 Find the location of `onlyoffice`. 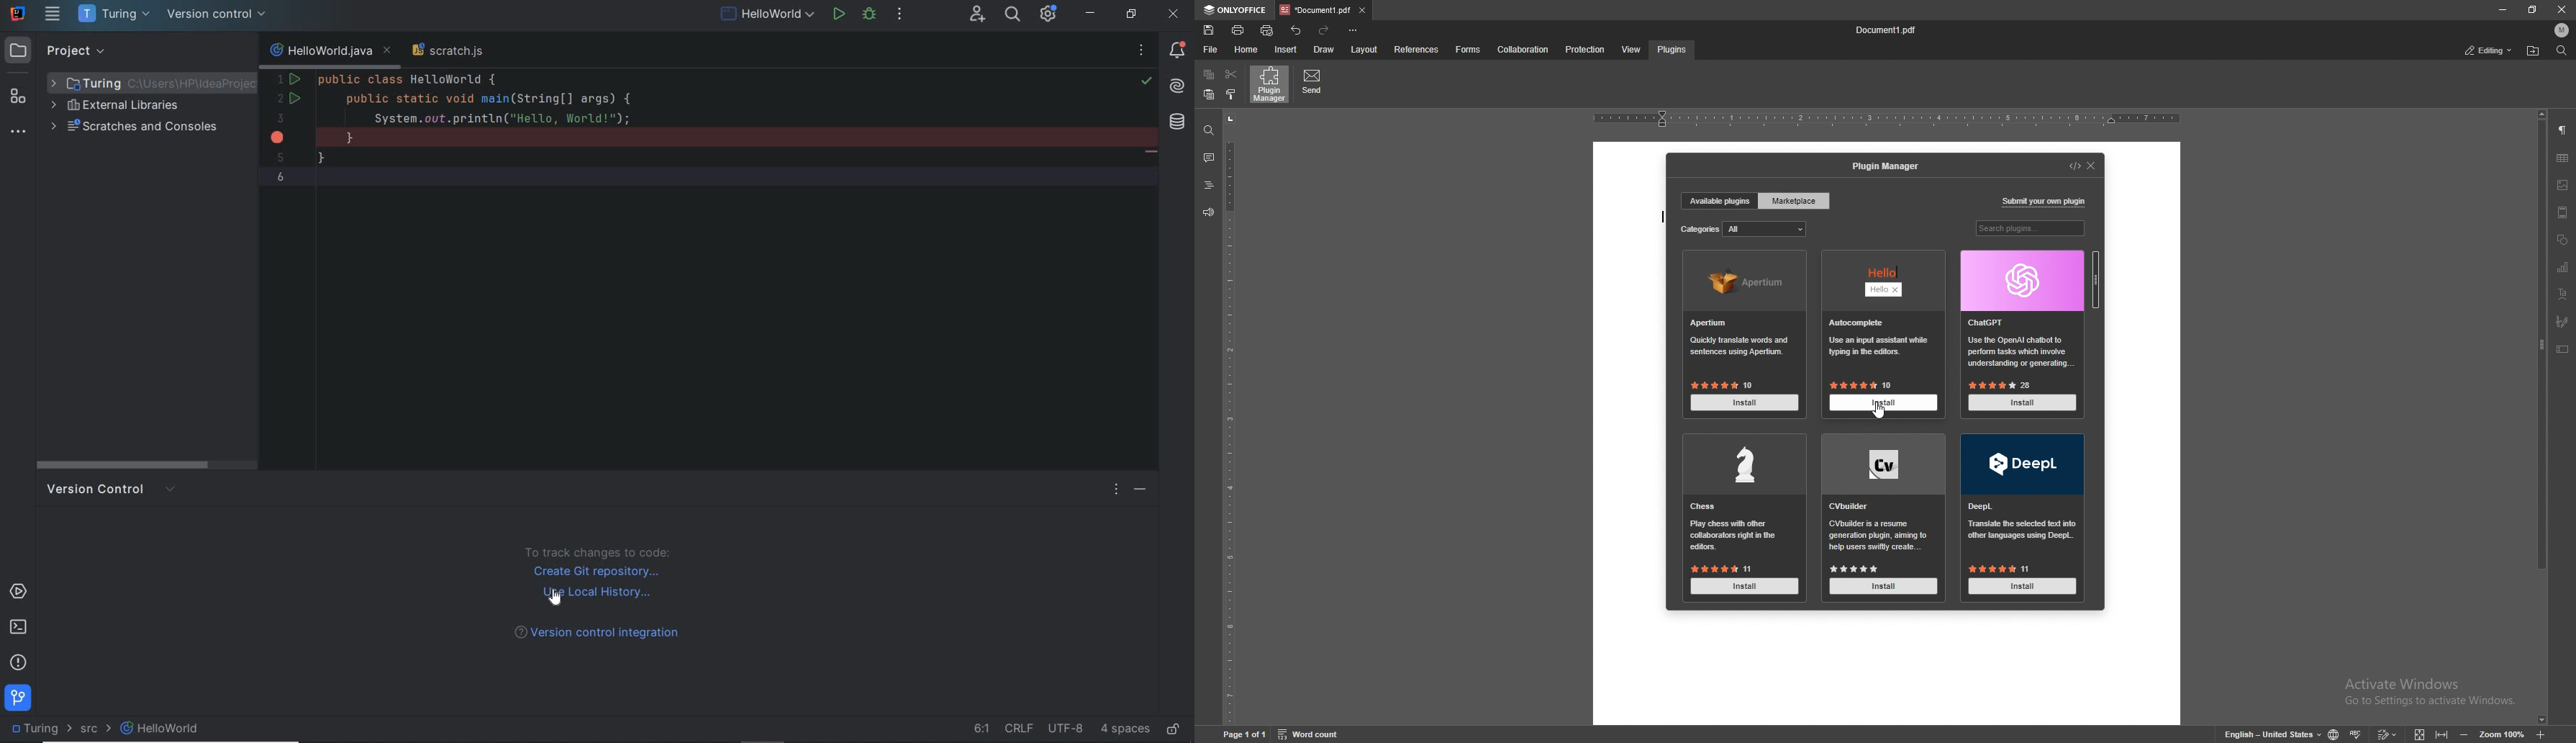

onlyoffice is located at coordinates (1236, 10).